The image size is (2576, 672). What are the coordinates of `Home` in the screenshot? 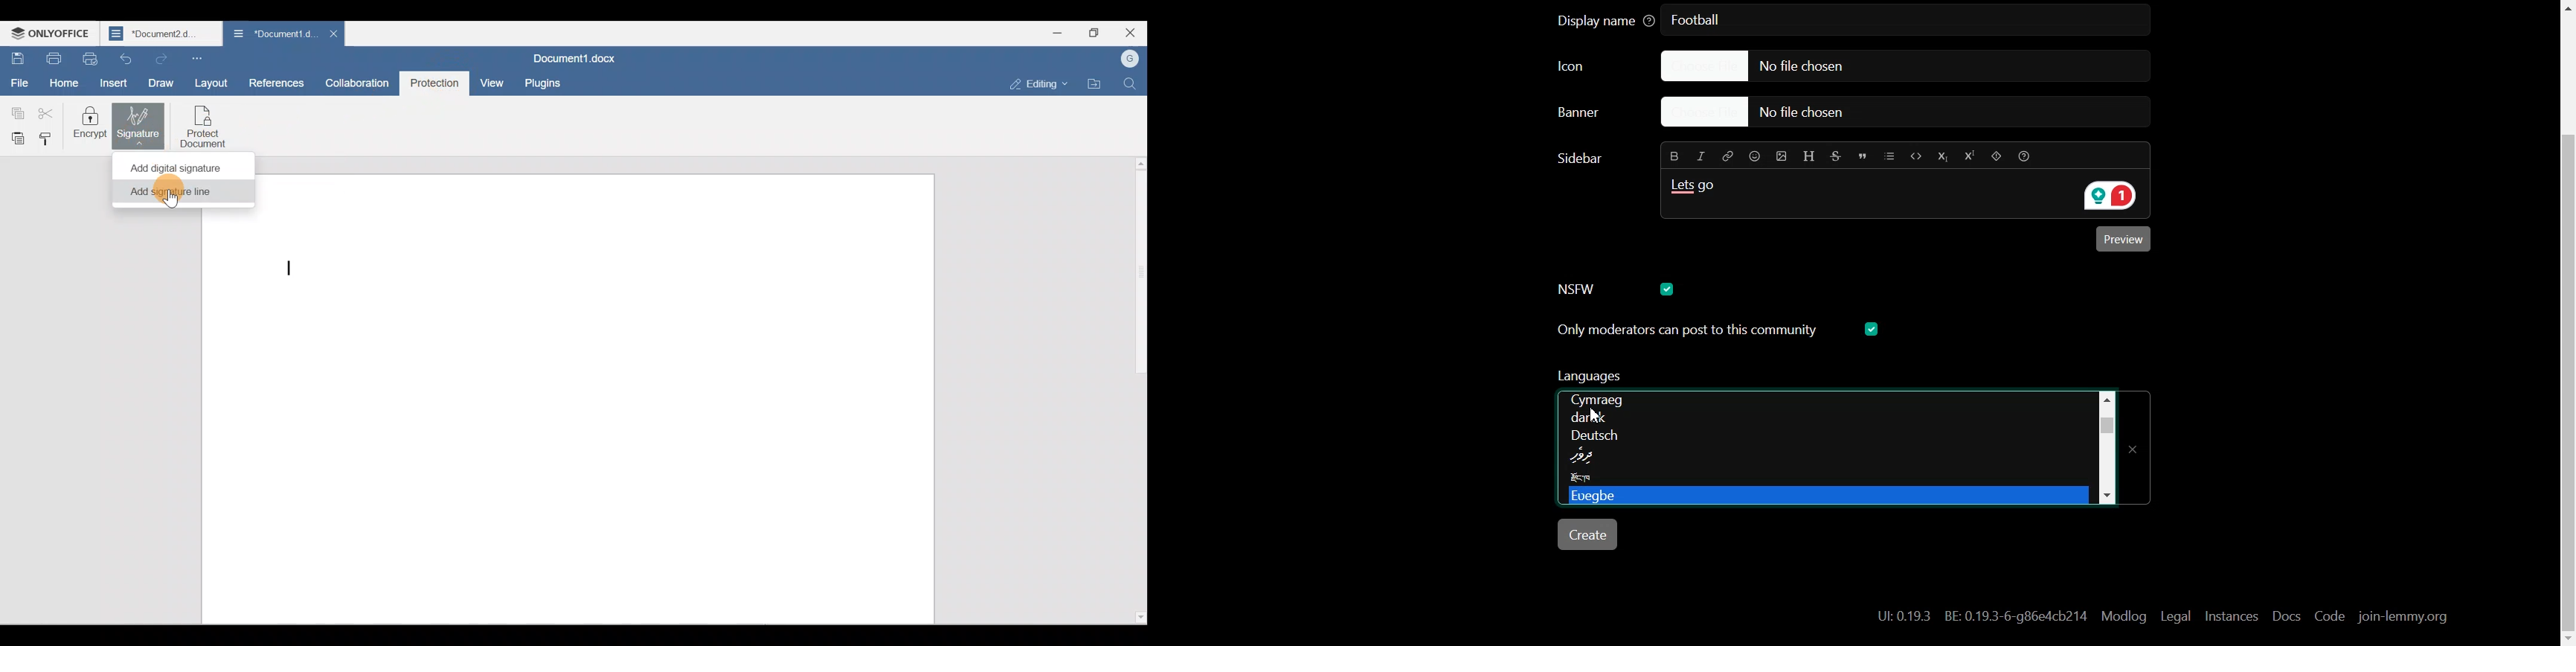 It's located at (63, 83).